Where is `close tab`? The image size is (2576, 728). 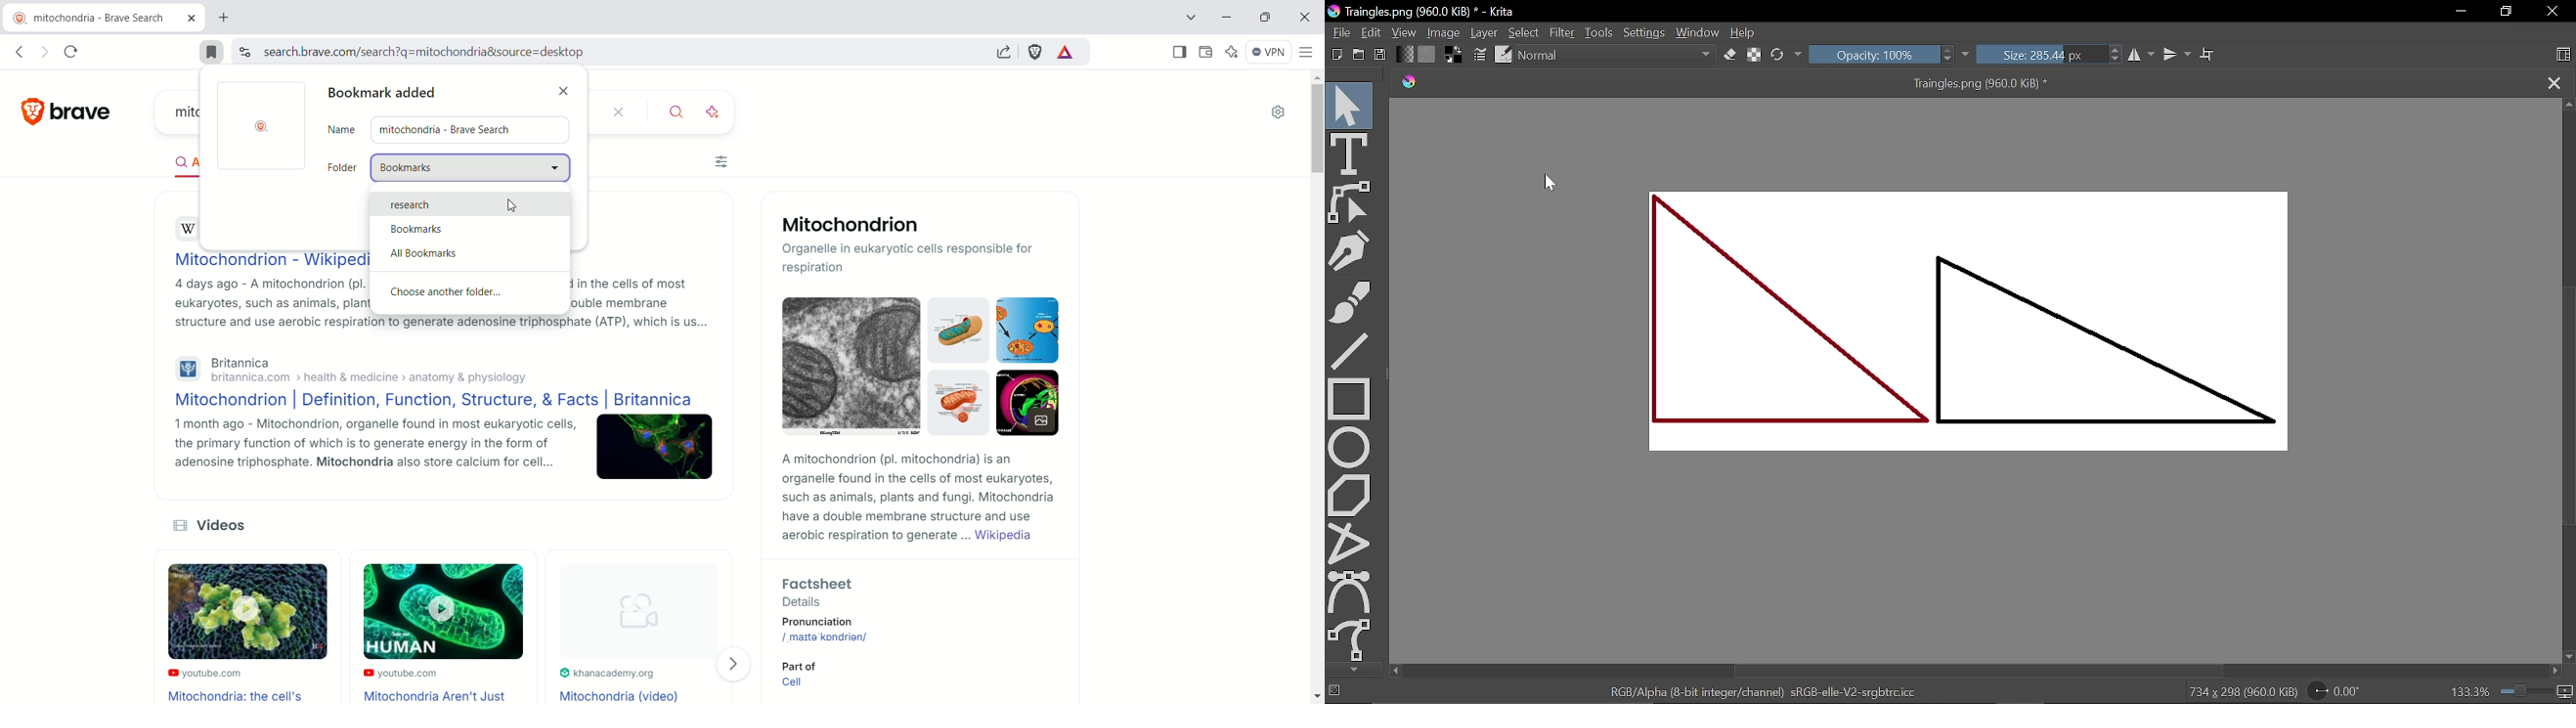
close tab is located at coordinates (191, 19).